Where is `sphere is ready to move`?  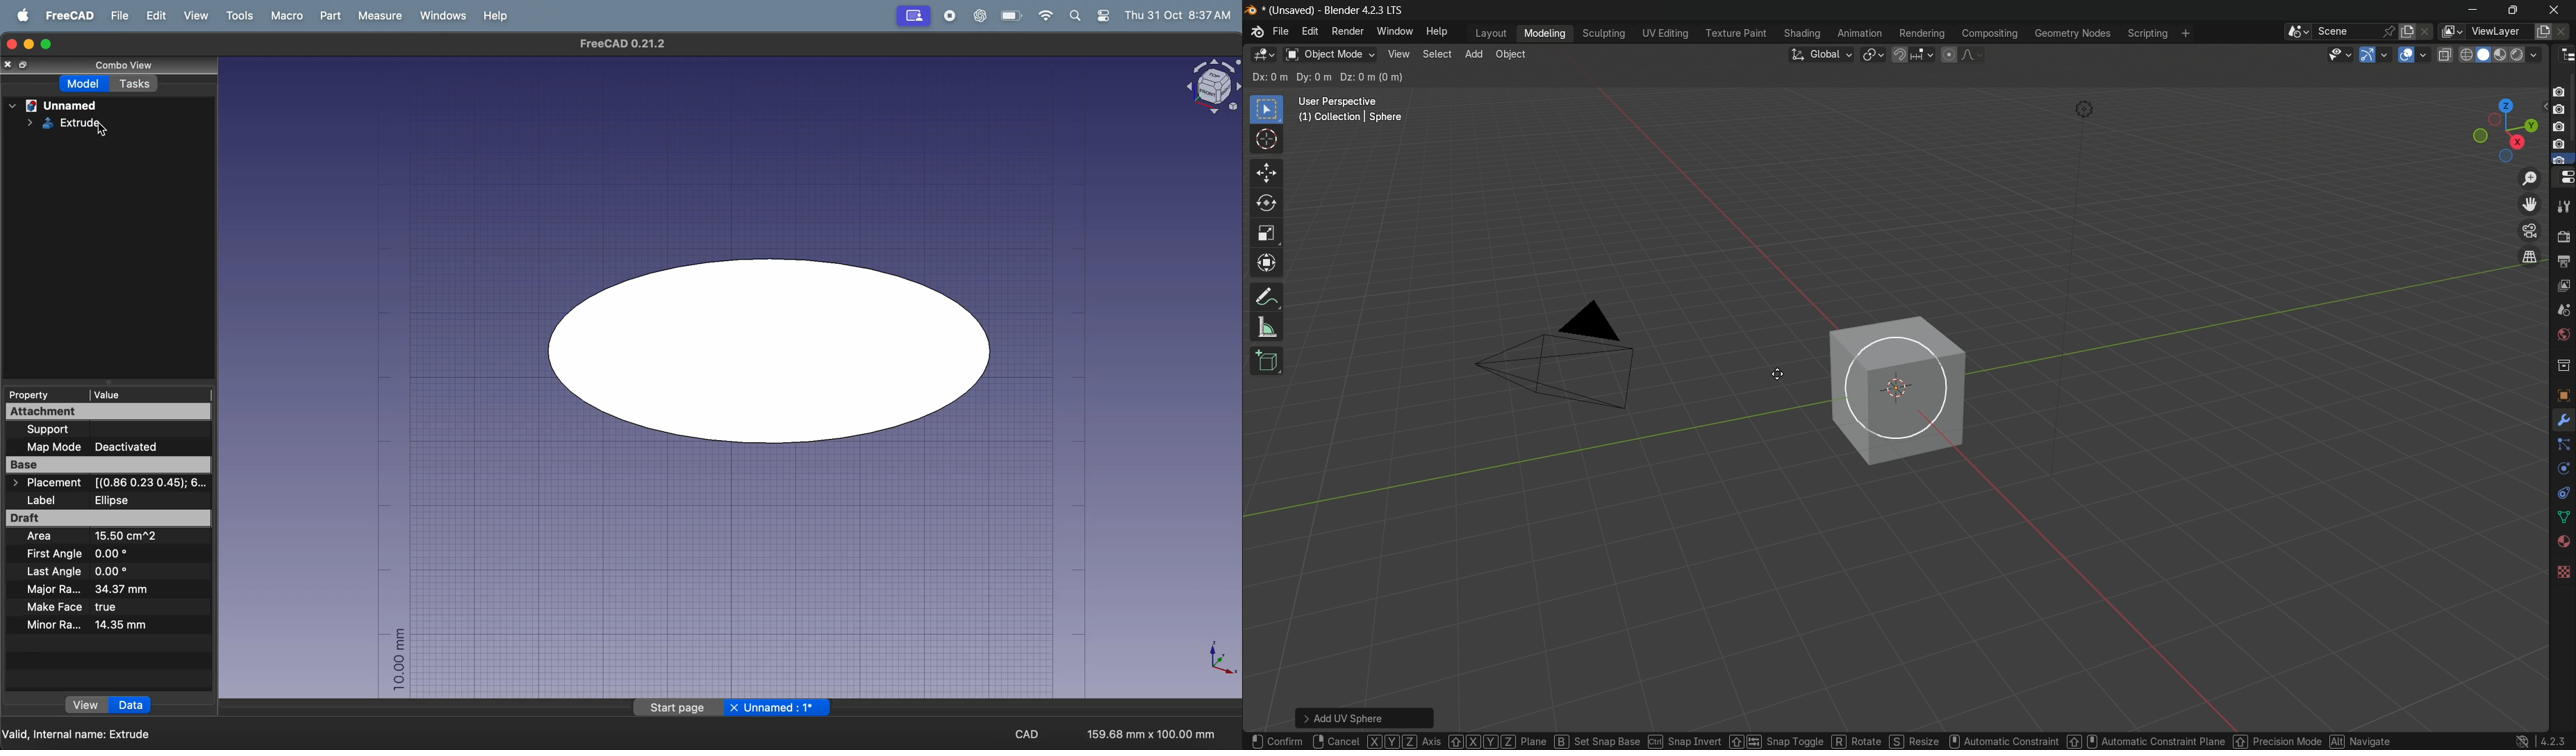
sphere is ready to move is located at coordinates (1906, 383).